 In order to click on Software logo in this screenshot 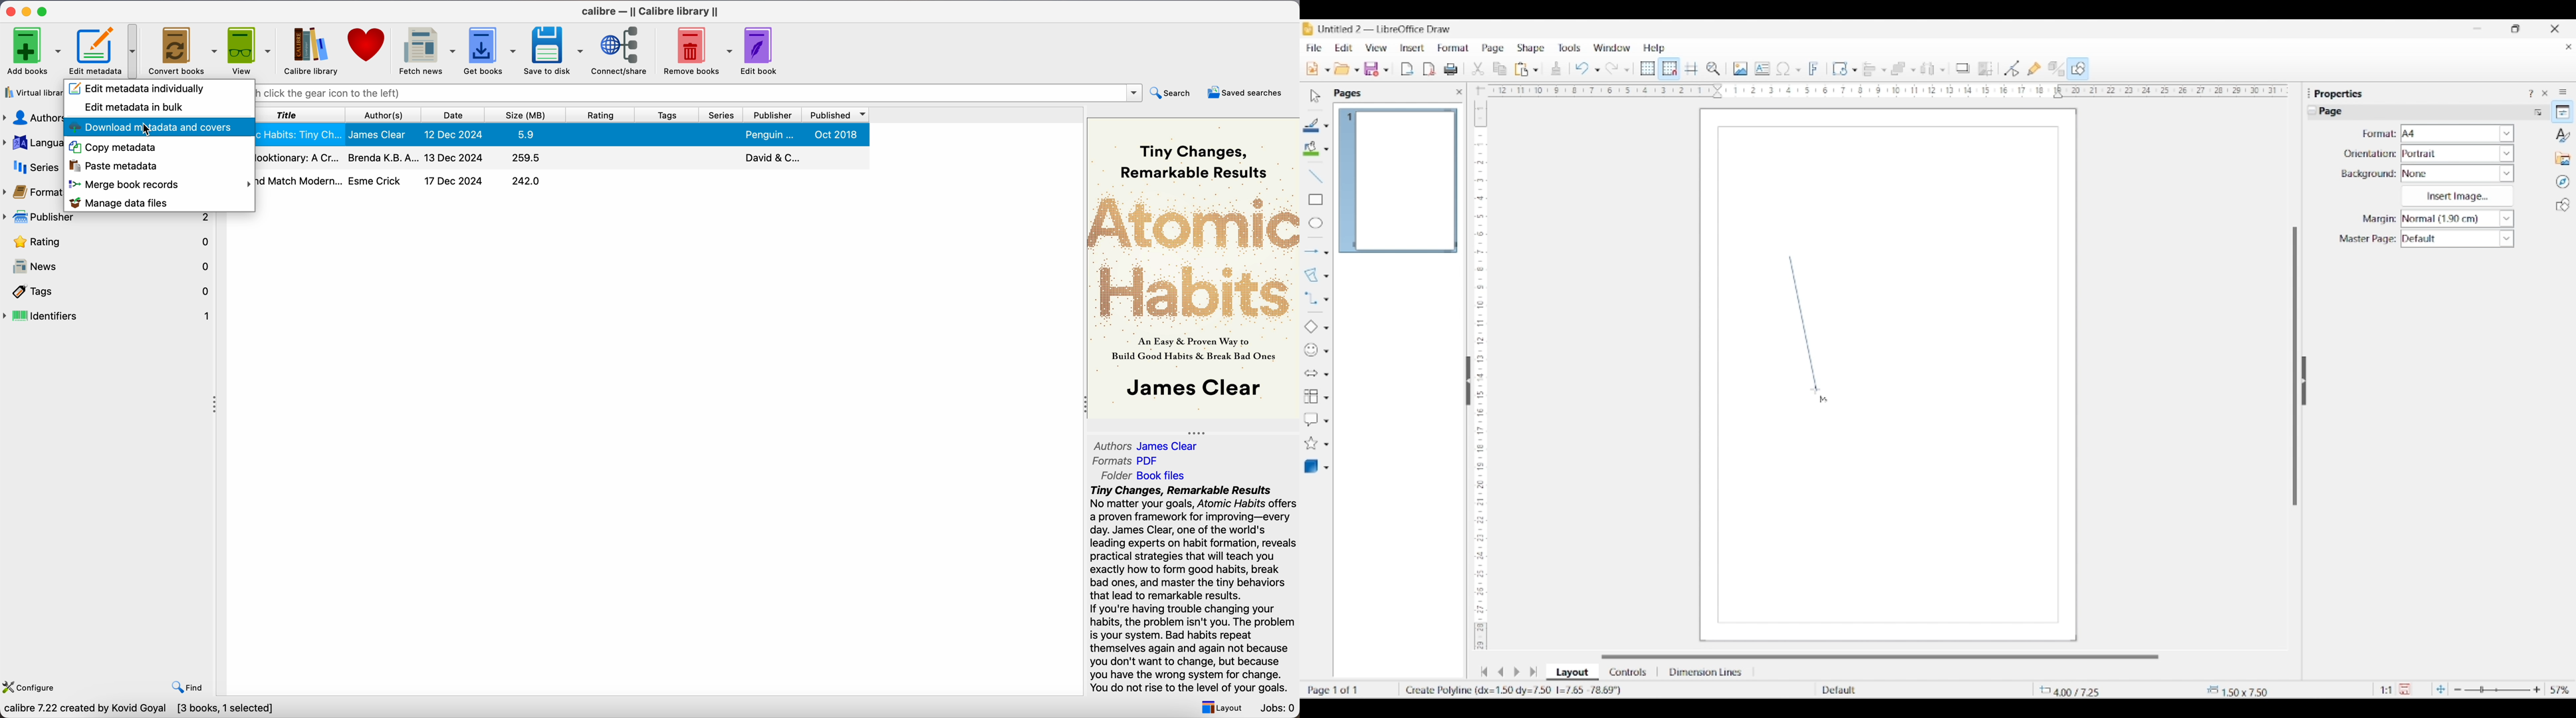, I will do `click(1308, 29)`.